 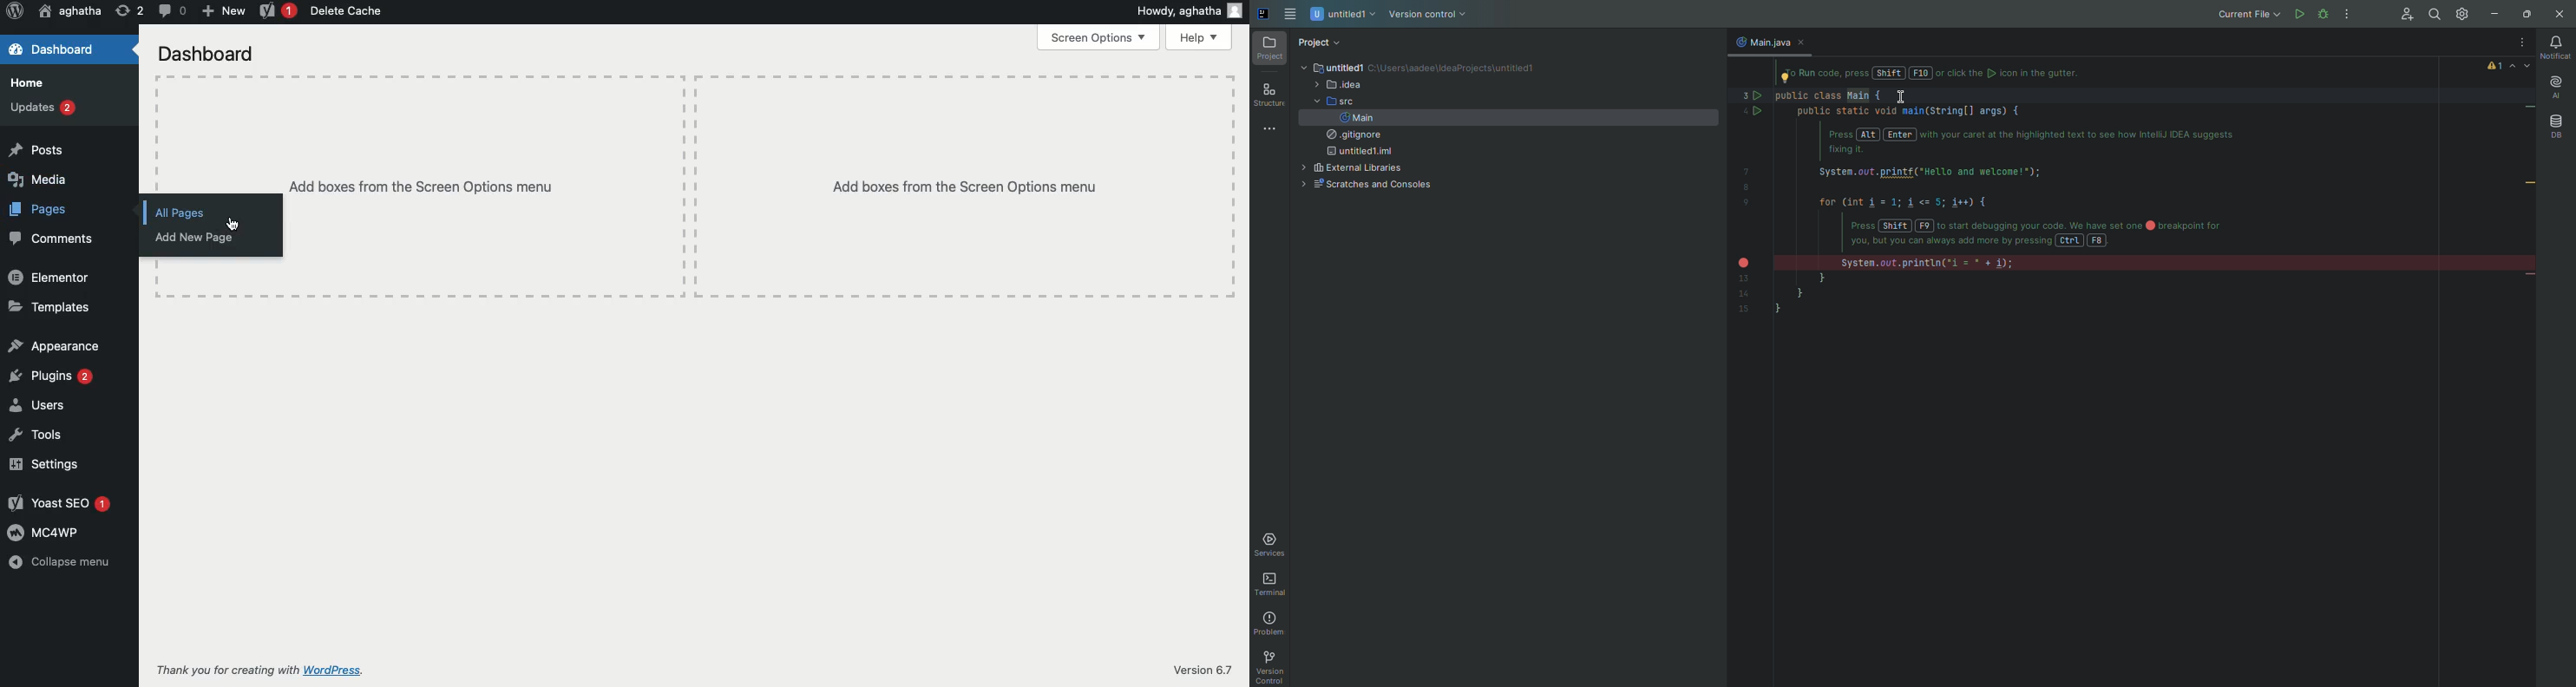 I want to click on Yoast, so click(x=276, y=11).